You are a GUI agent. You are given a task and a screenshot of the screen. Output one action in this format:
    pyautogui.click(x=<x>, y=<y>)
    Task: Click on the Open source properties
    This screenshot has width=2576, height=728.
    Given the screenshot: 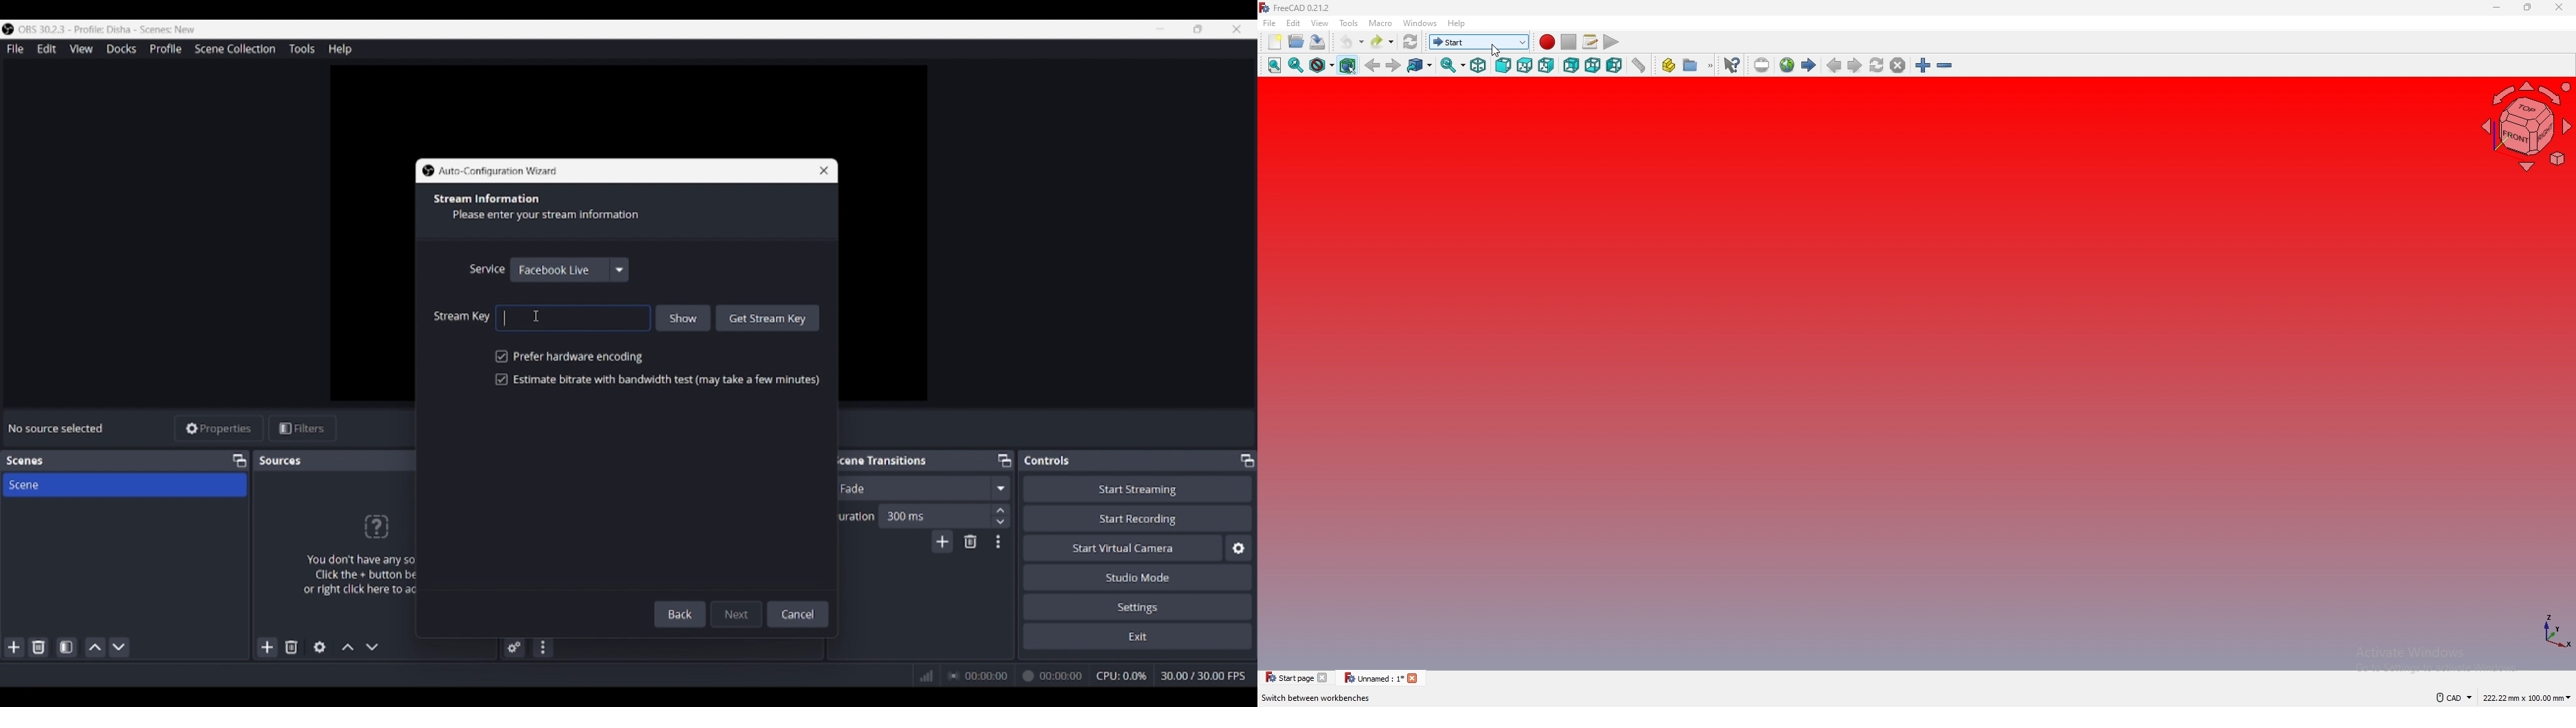 What is the action you would take?
    pyautogui.click(x=320, y=647)
    